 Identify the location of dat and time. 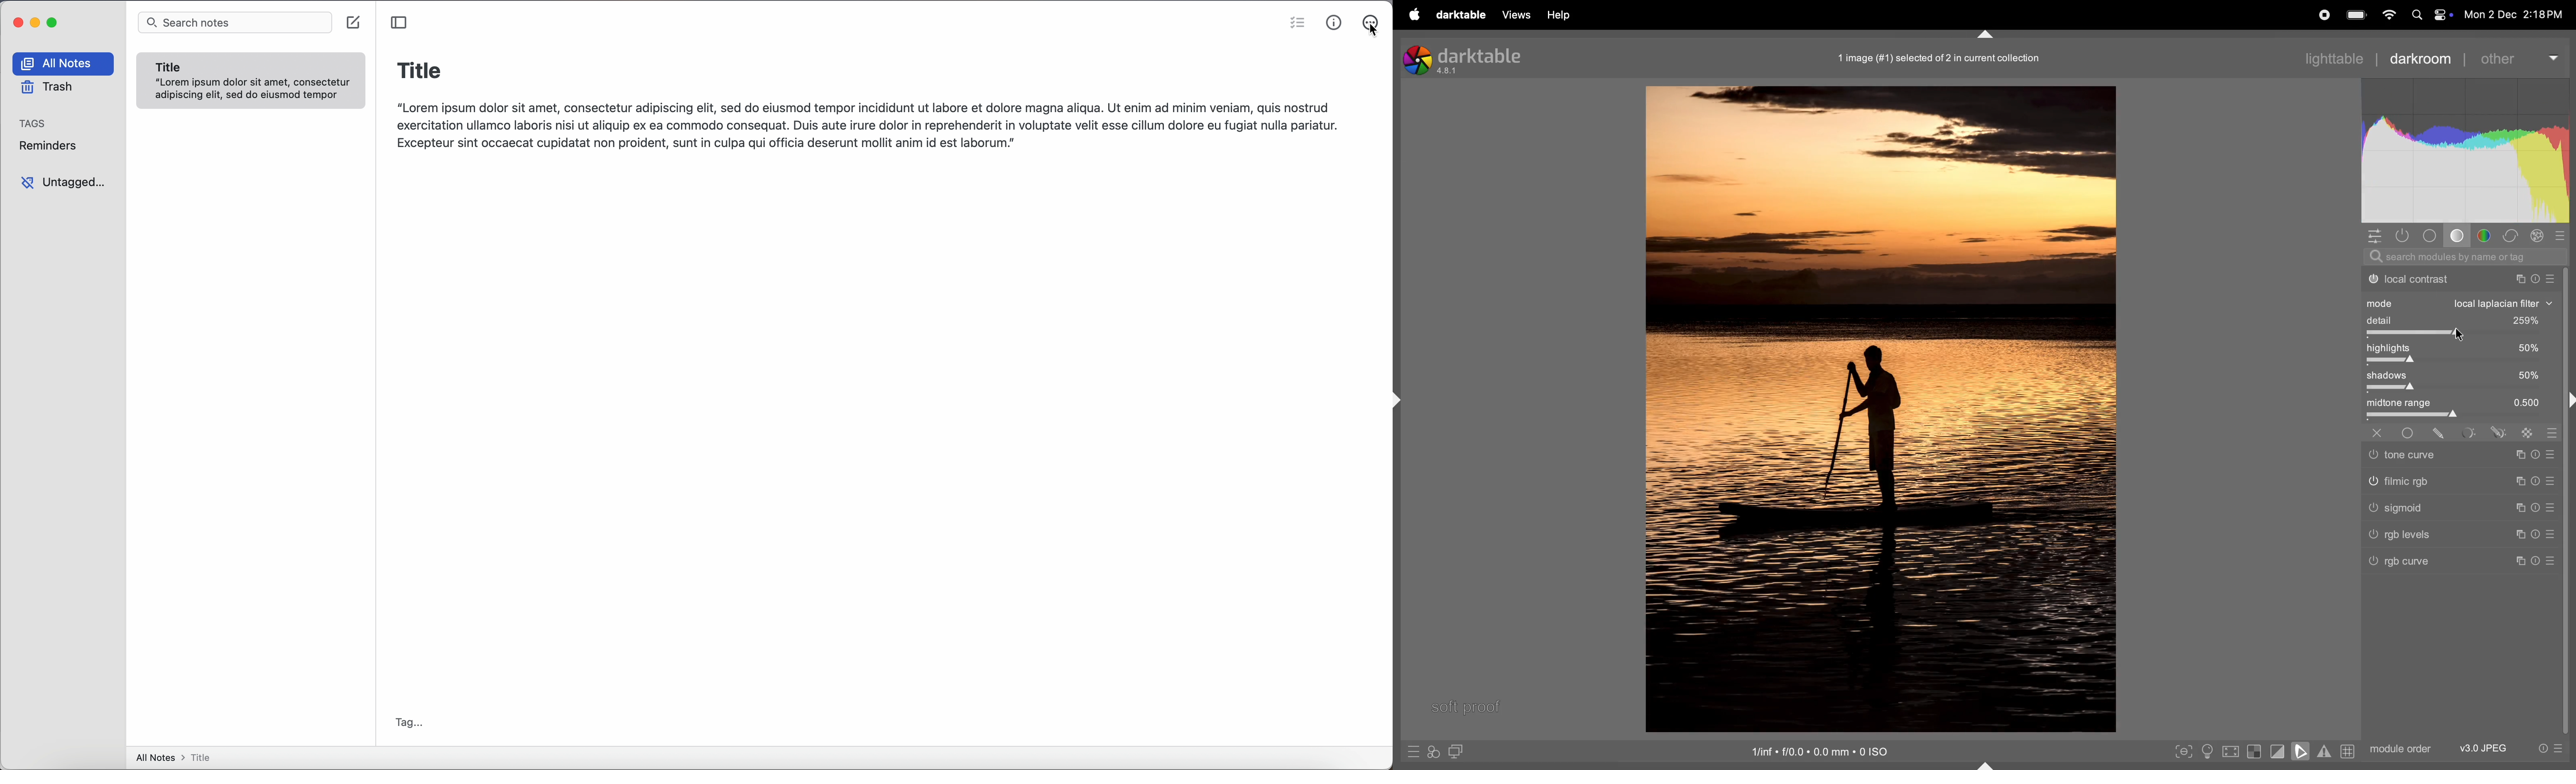
(2514, 14).